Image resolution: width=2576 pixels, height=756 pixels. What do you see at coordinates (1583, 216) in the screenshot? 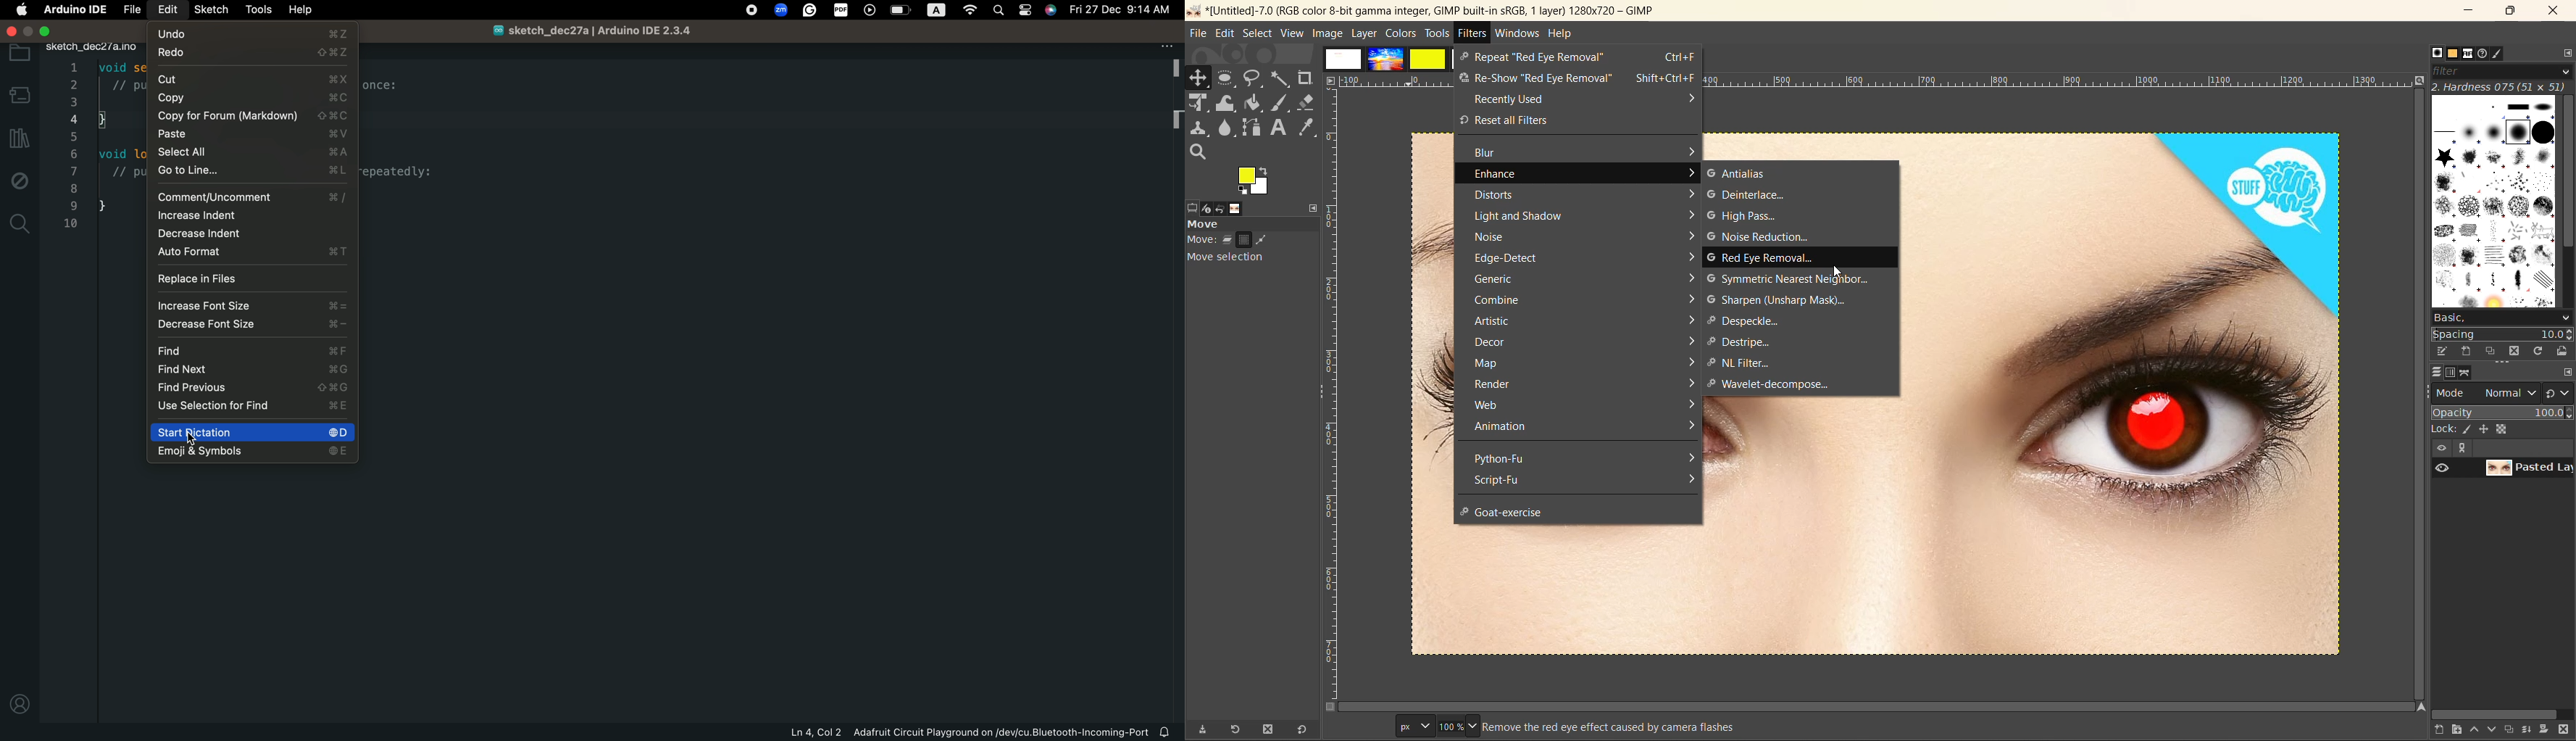
I see `light and shadow` at bounding box center [1583, 216].